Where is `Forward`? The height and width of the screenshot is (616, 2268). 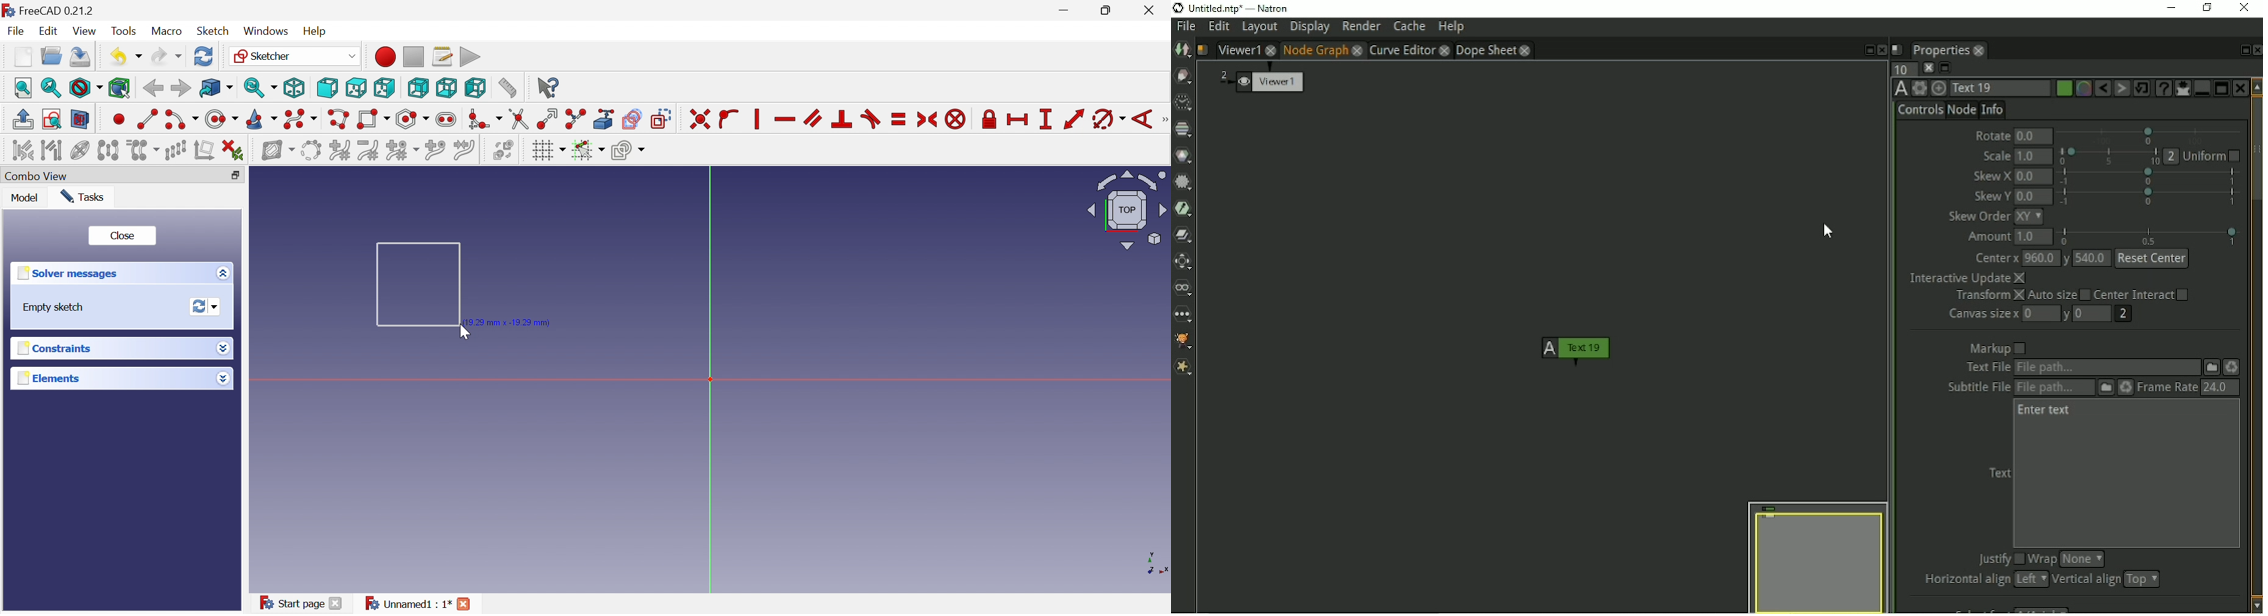 Forward is located at coordinates (180, 87).